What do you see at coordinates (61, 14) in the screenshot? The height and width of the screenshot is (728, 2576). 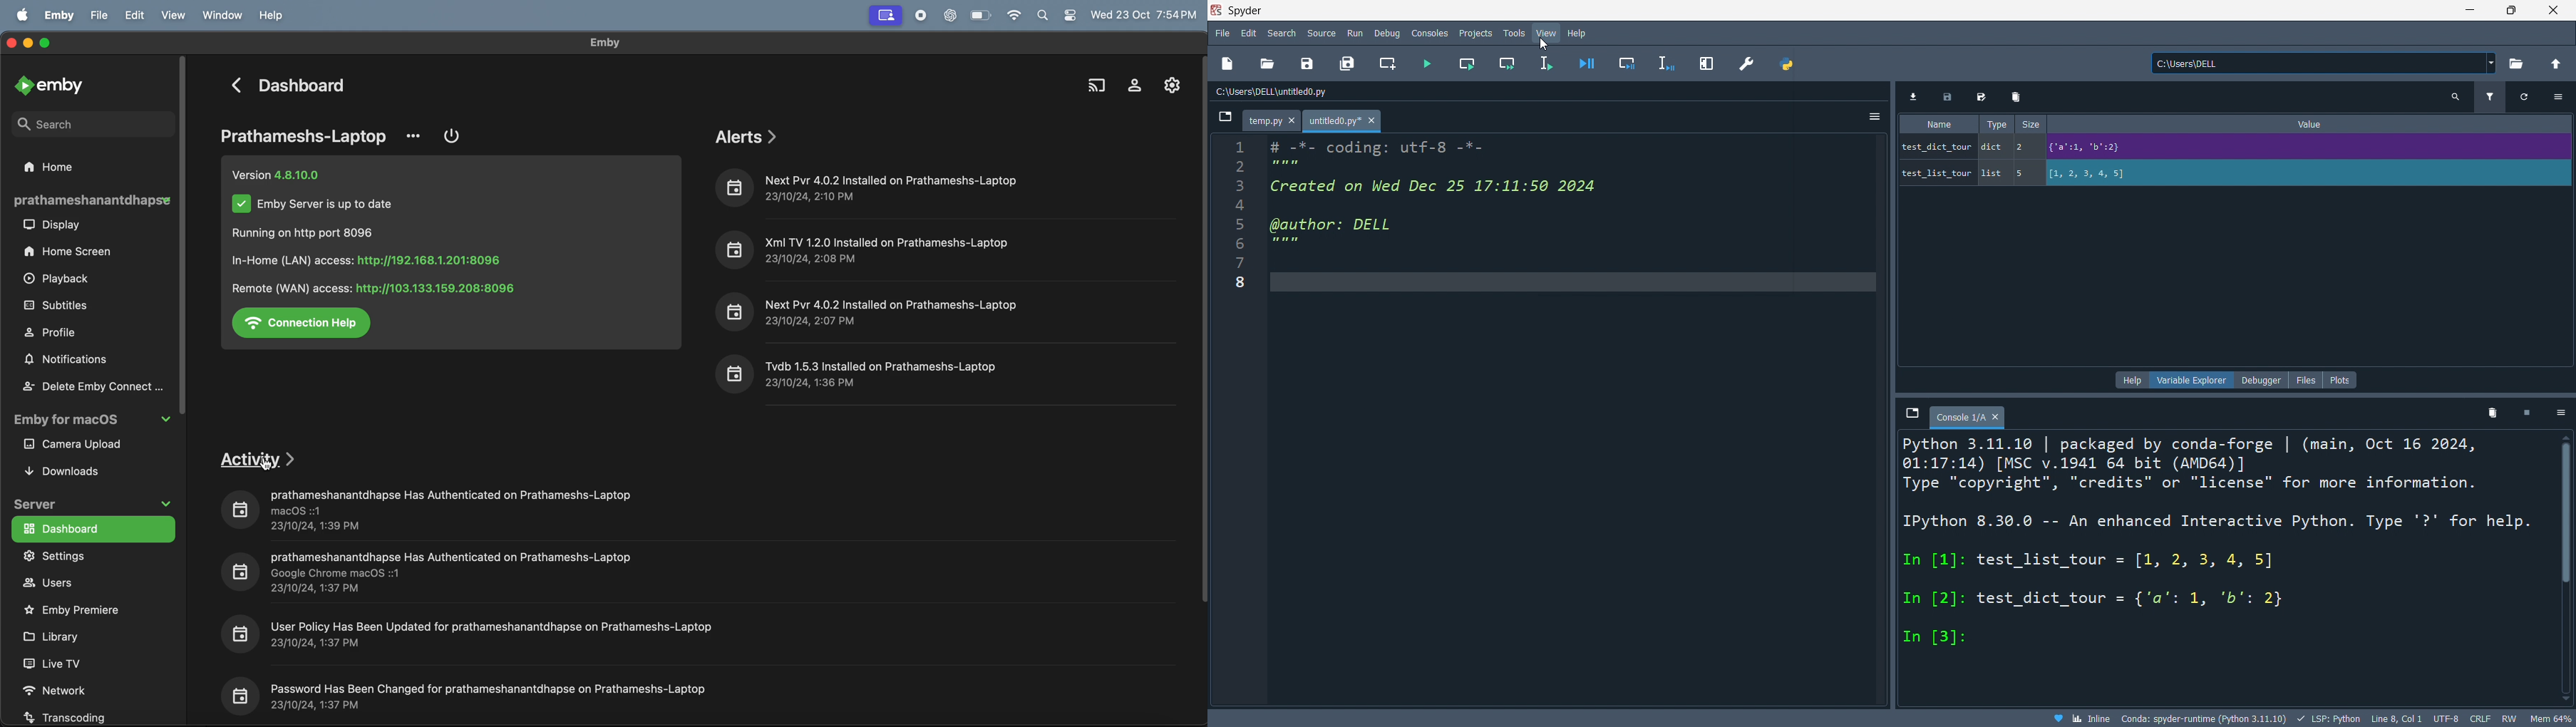 I see `emby` at bounding box center [61, 14].